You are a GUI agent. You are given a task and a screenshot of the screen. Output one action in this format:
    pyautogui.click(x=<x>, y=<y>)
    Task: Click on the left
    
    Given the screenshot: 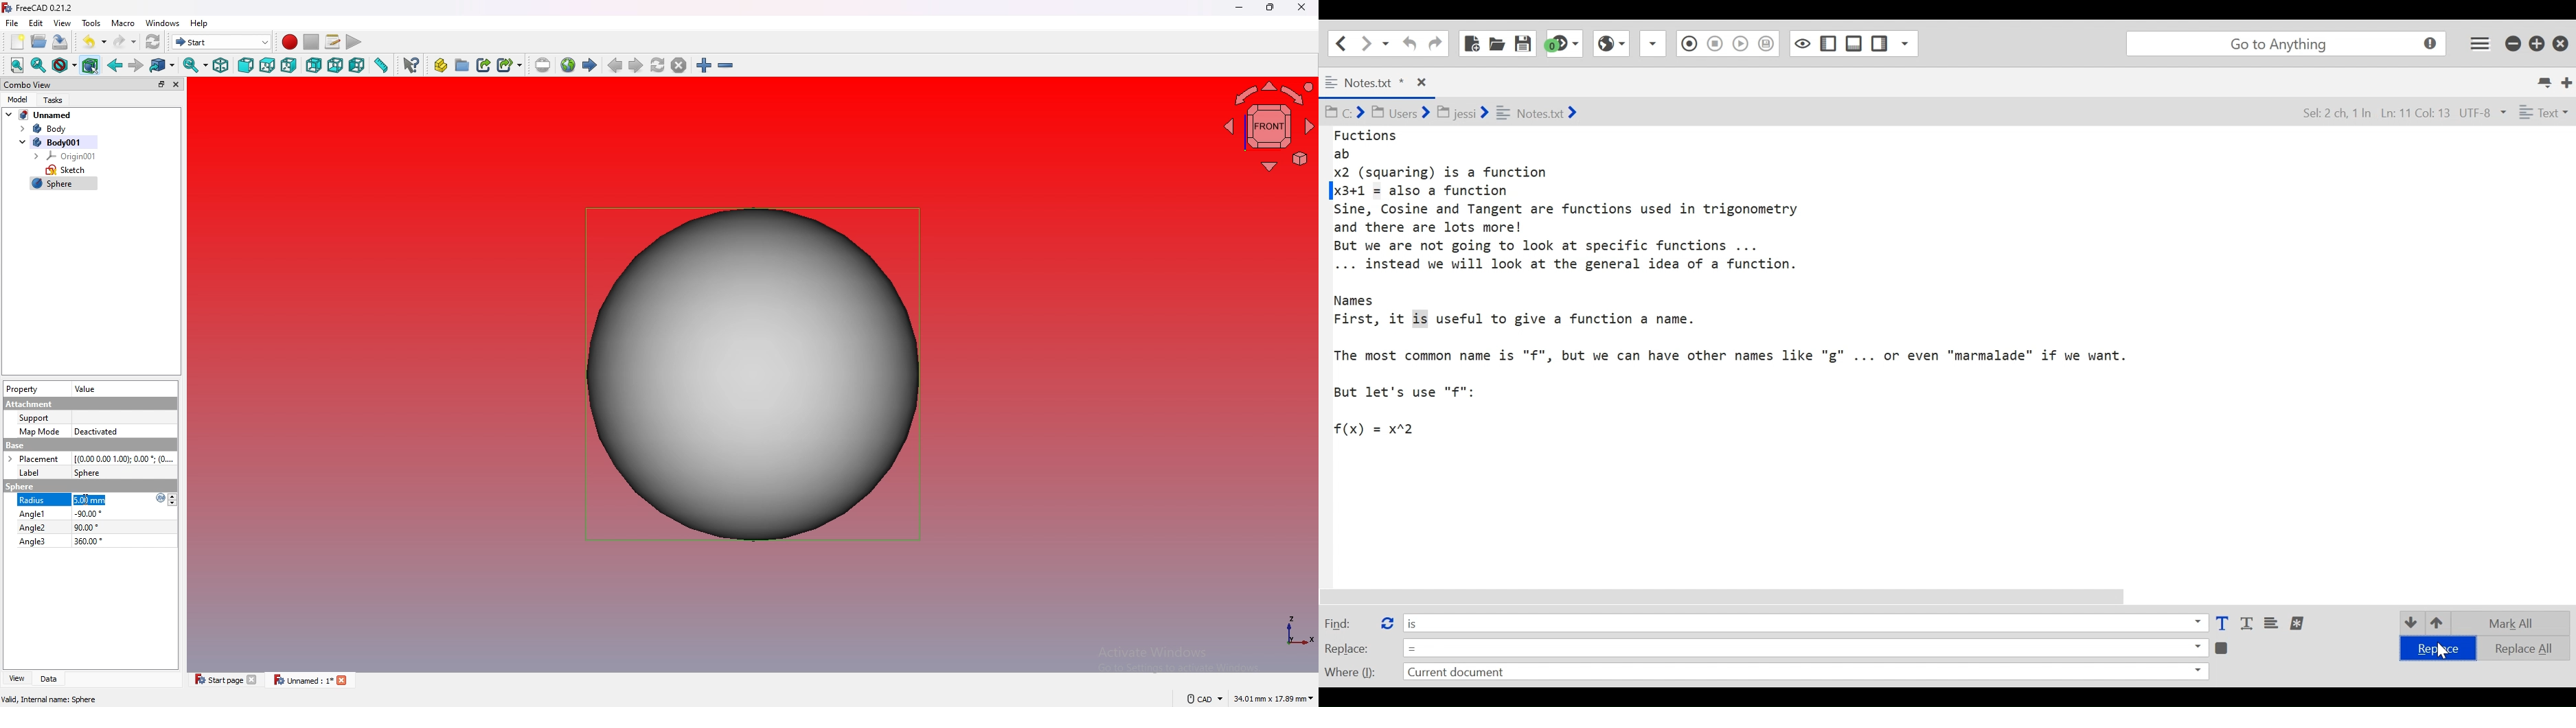 What is the action you would take?
    pyautogui.click(x=358, y=65)
    